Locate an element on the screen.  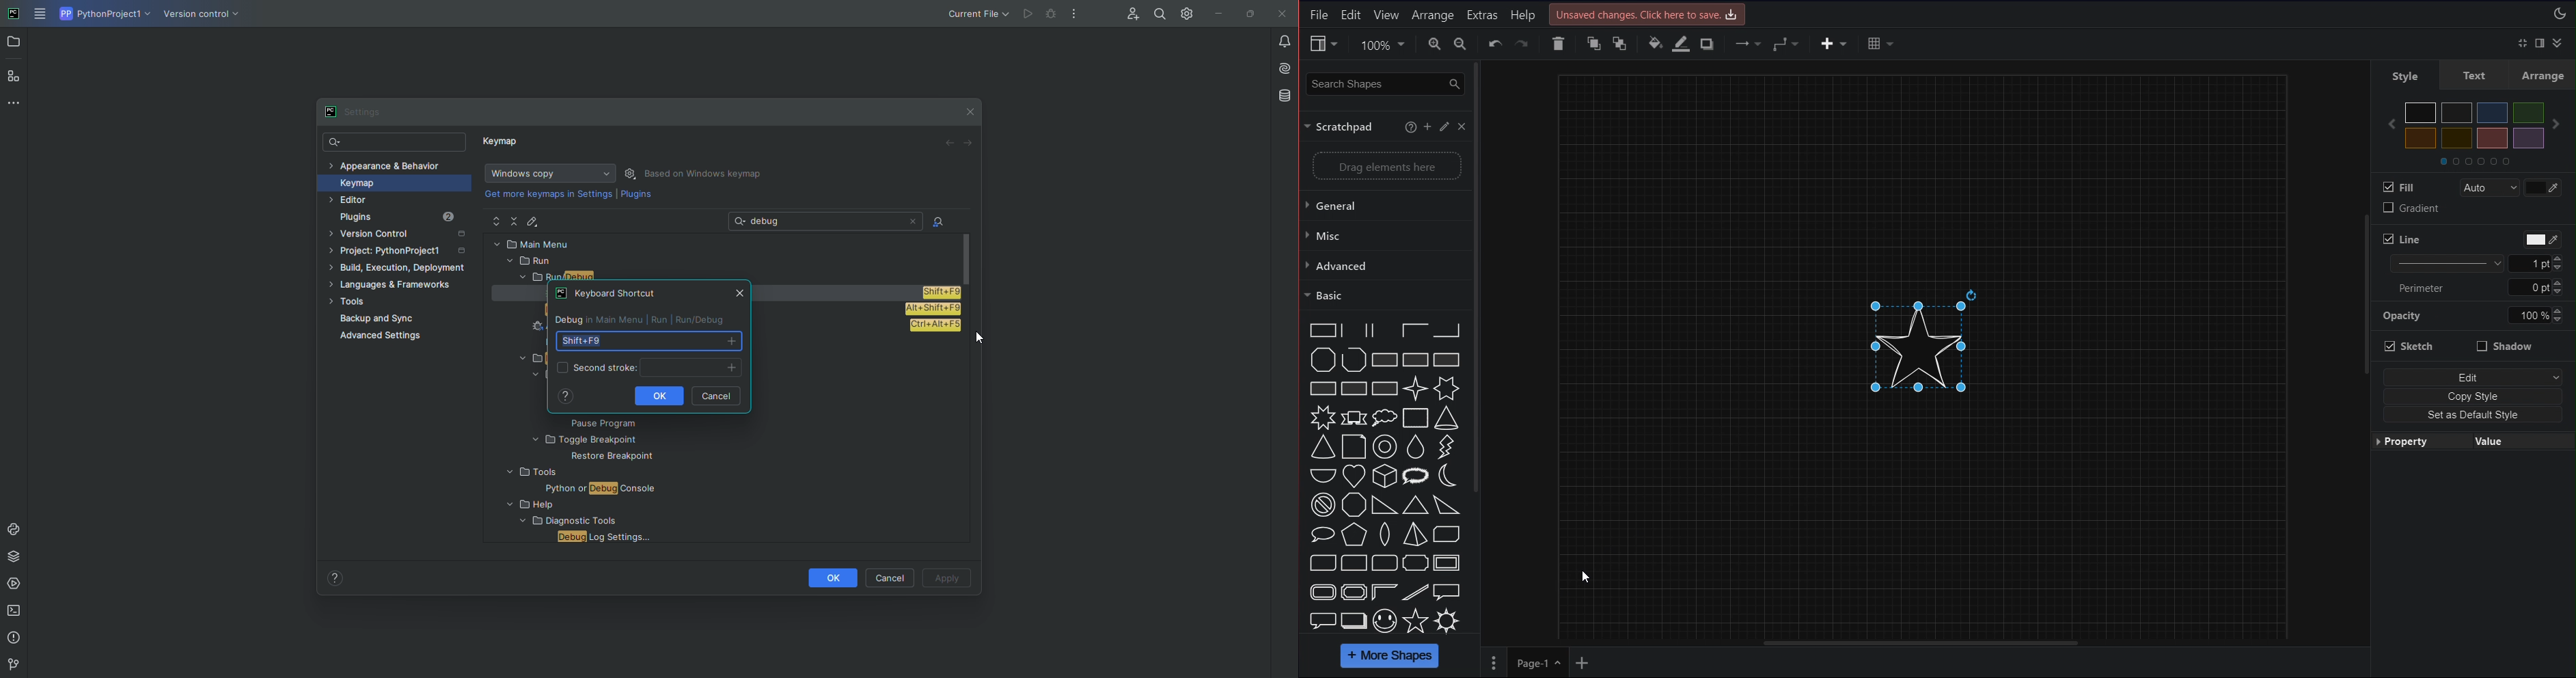
Style is located at coordinates (2404, 74).